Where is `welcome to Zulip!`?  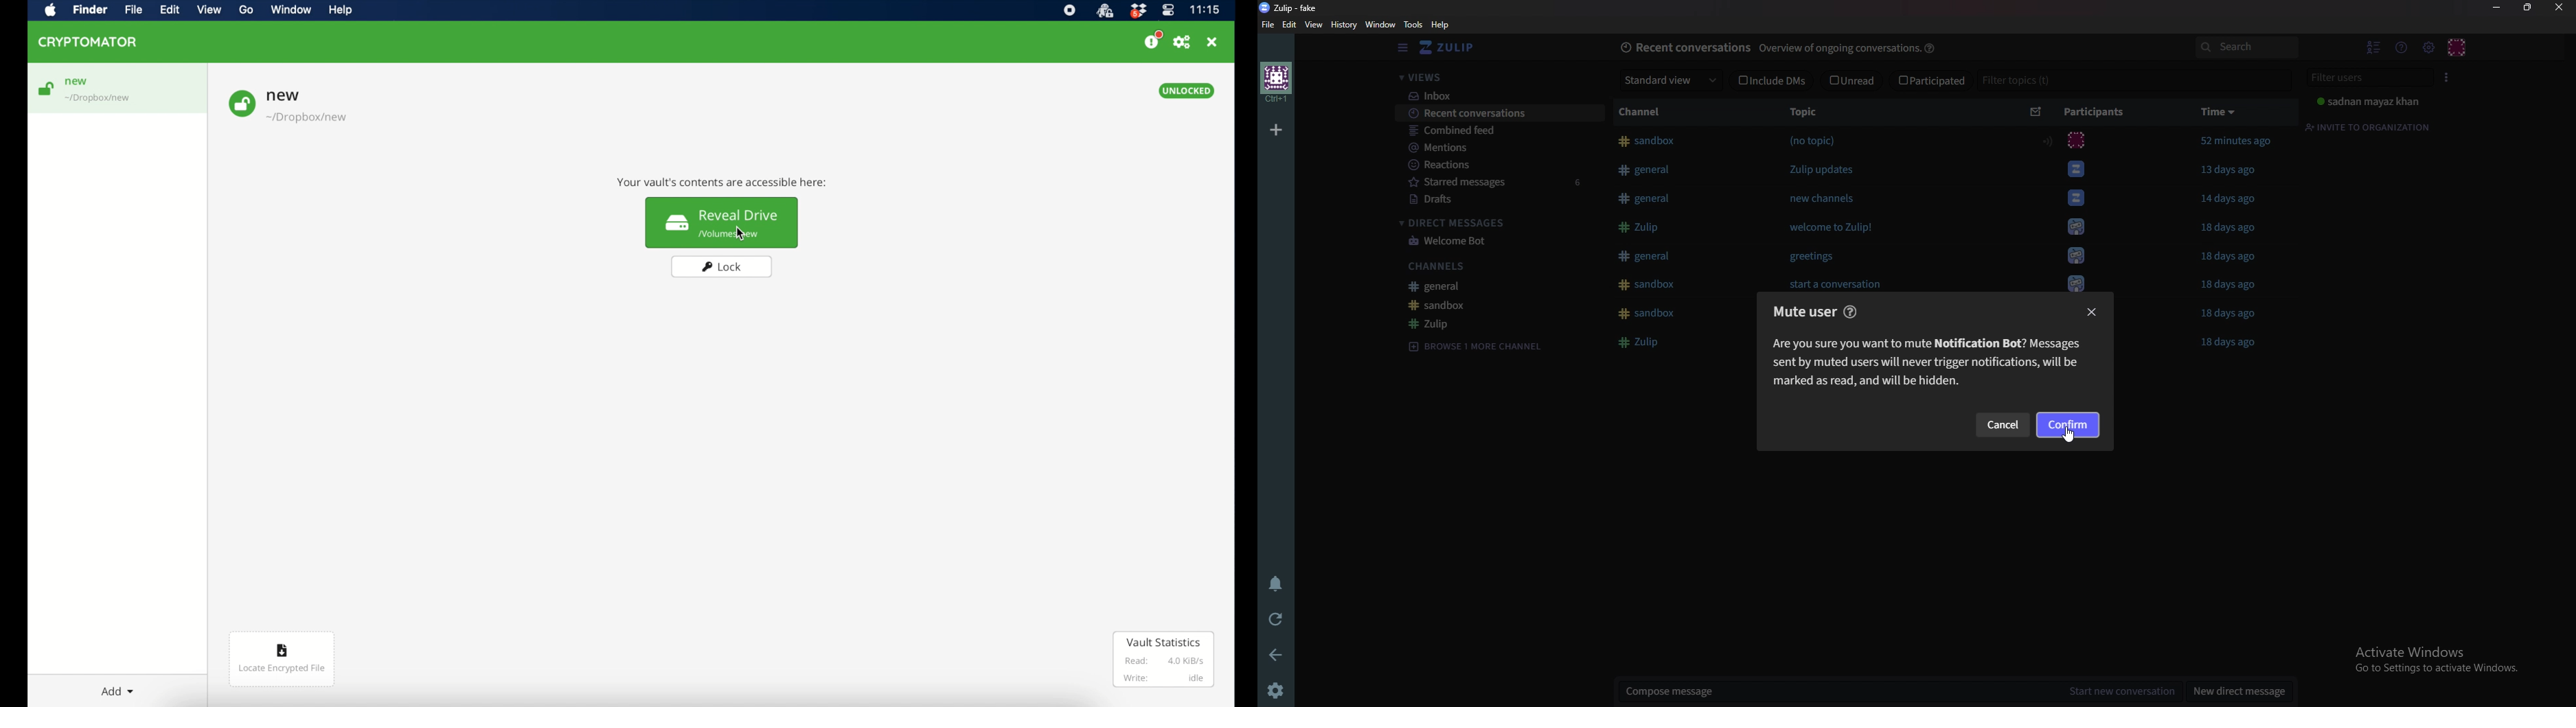 welcome to Zulip! is located at coordinates (1836, 229).